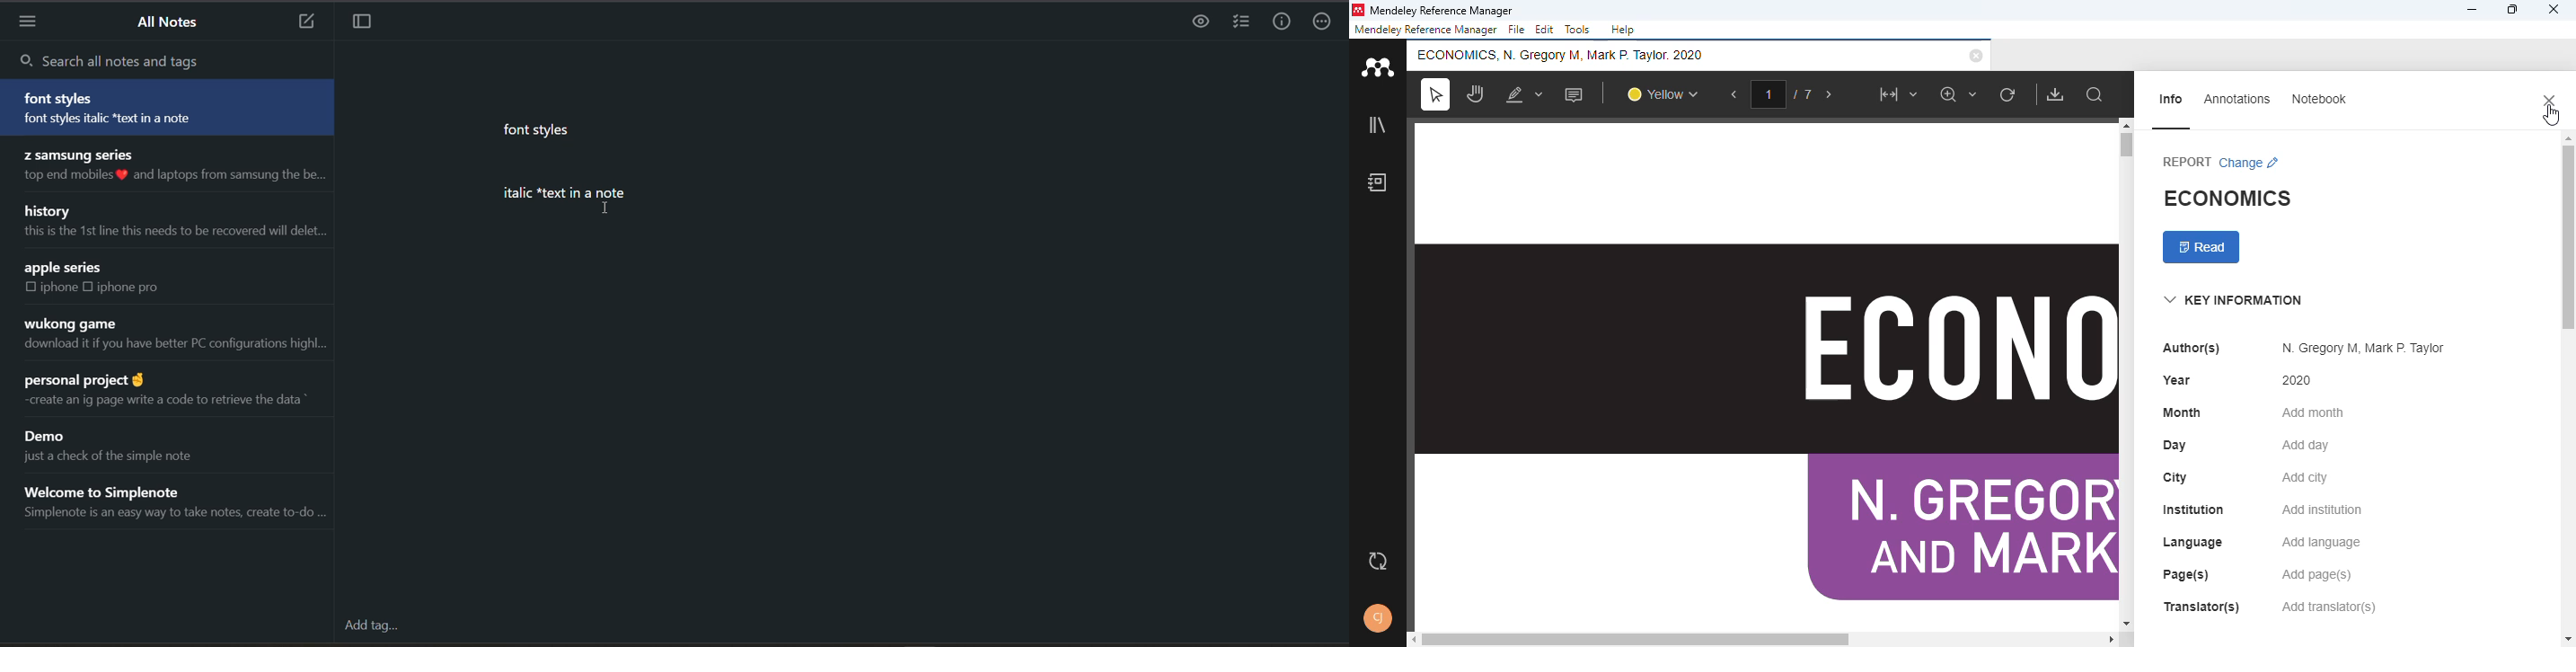 Image resolution: width=2576 pixels, height=672 pixels. Describe the element at coordinates (2237, 99) in the screenshot. I see `annotations` at that location.